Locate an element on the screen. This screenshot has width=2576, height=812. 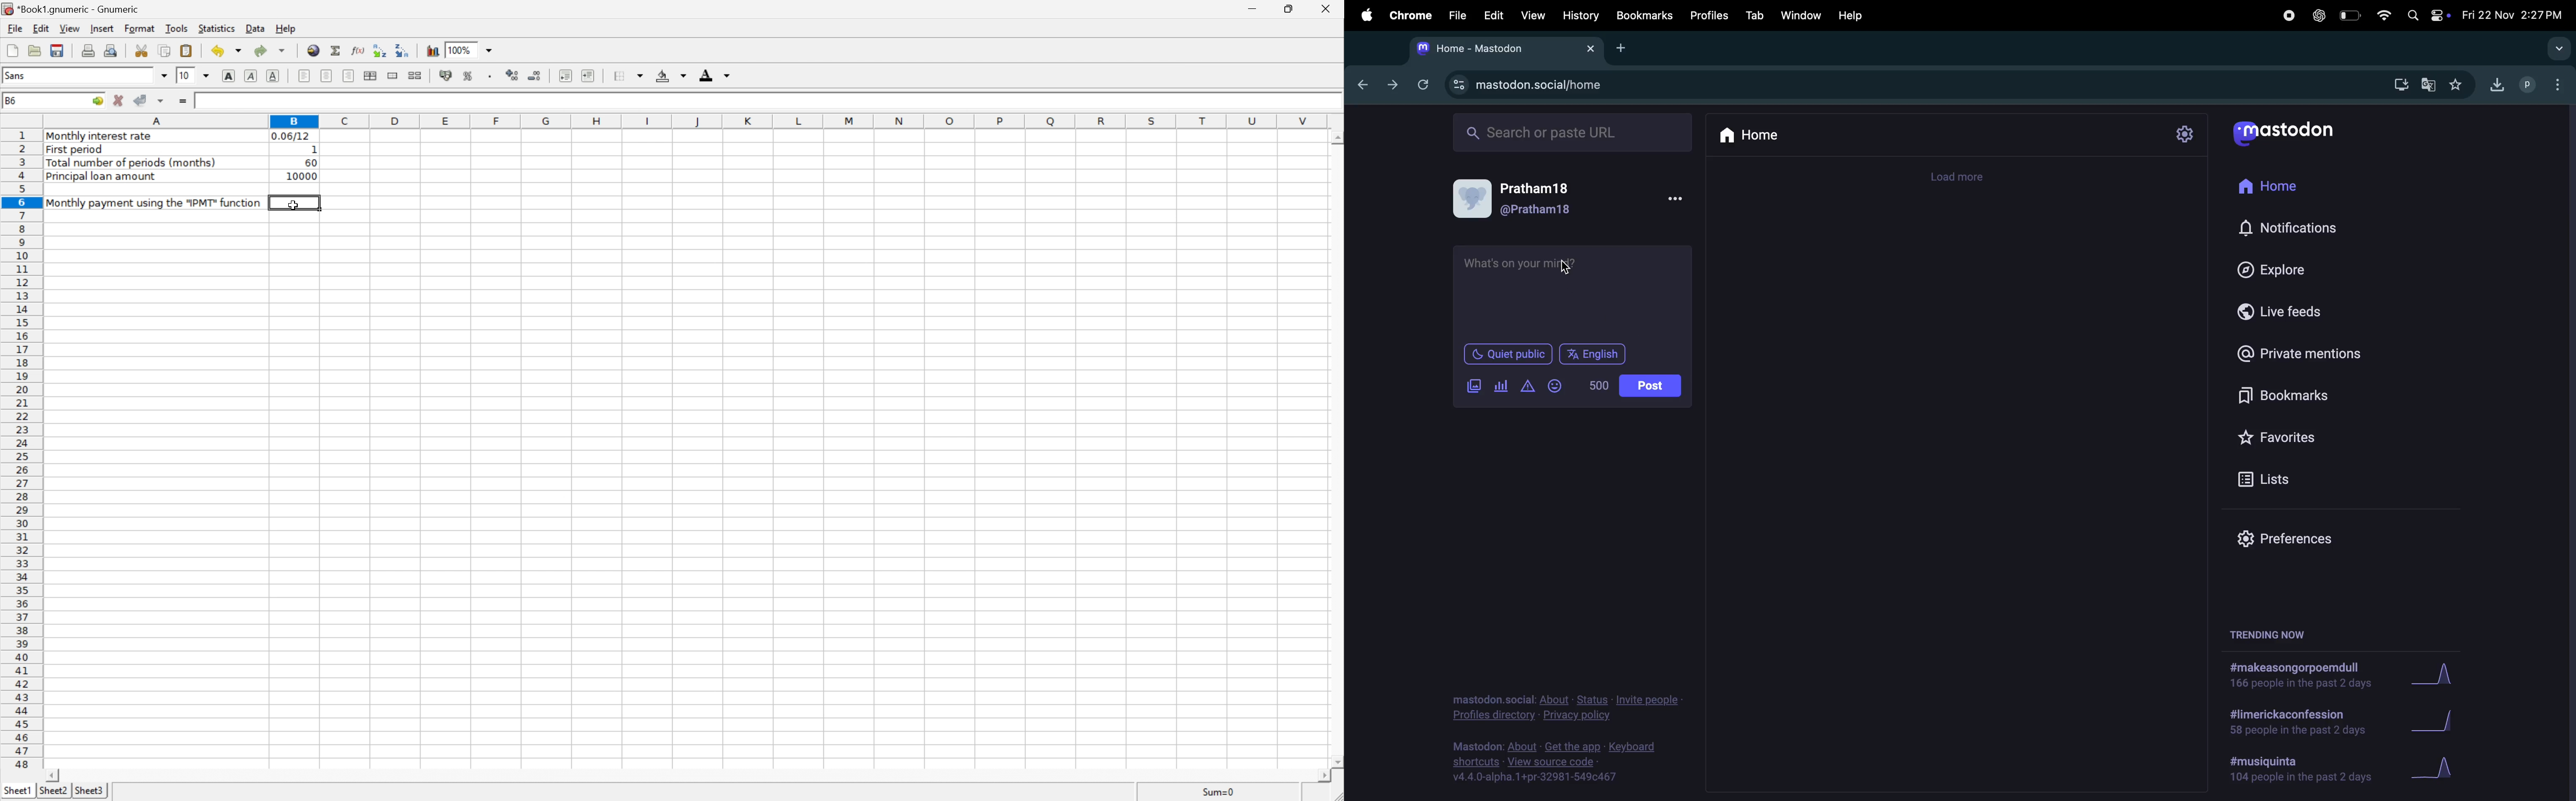
Edit is located at coordinates (41, 28).